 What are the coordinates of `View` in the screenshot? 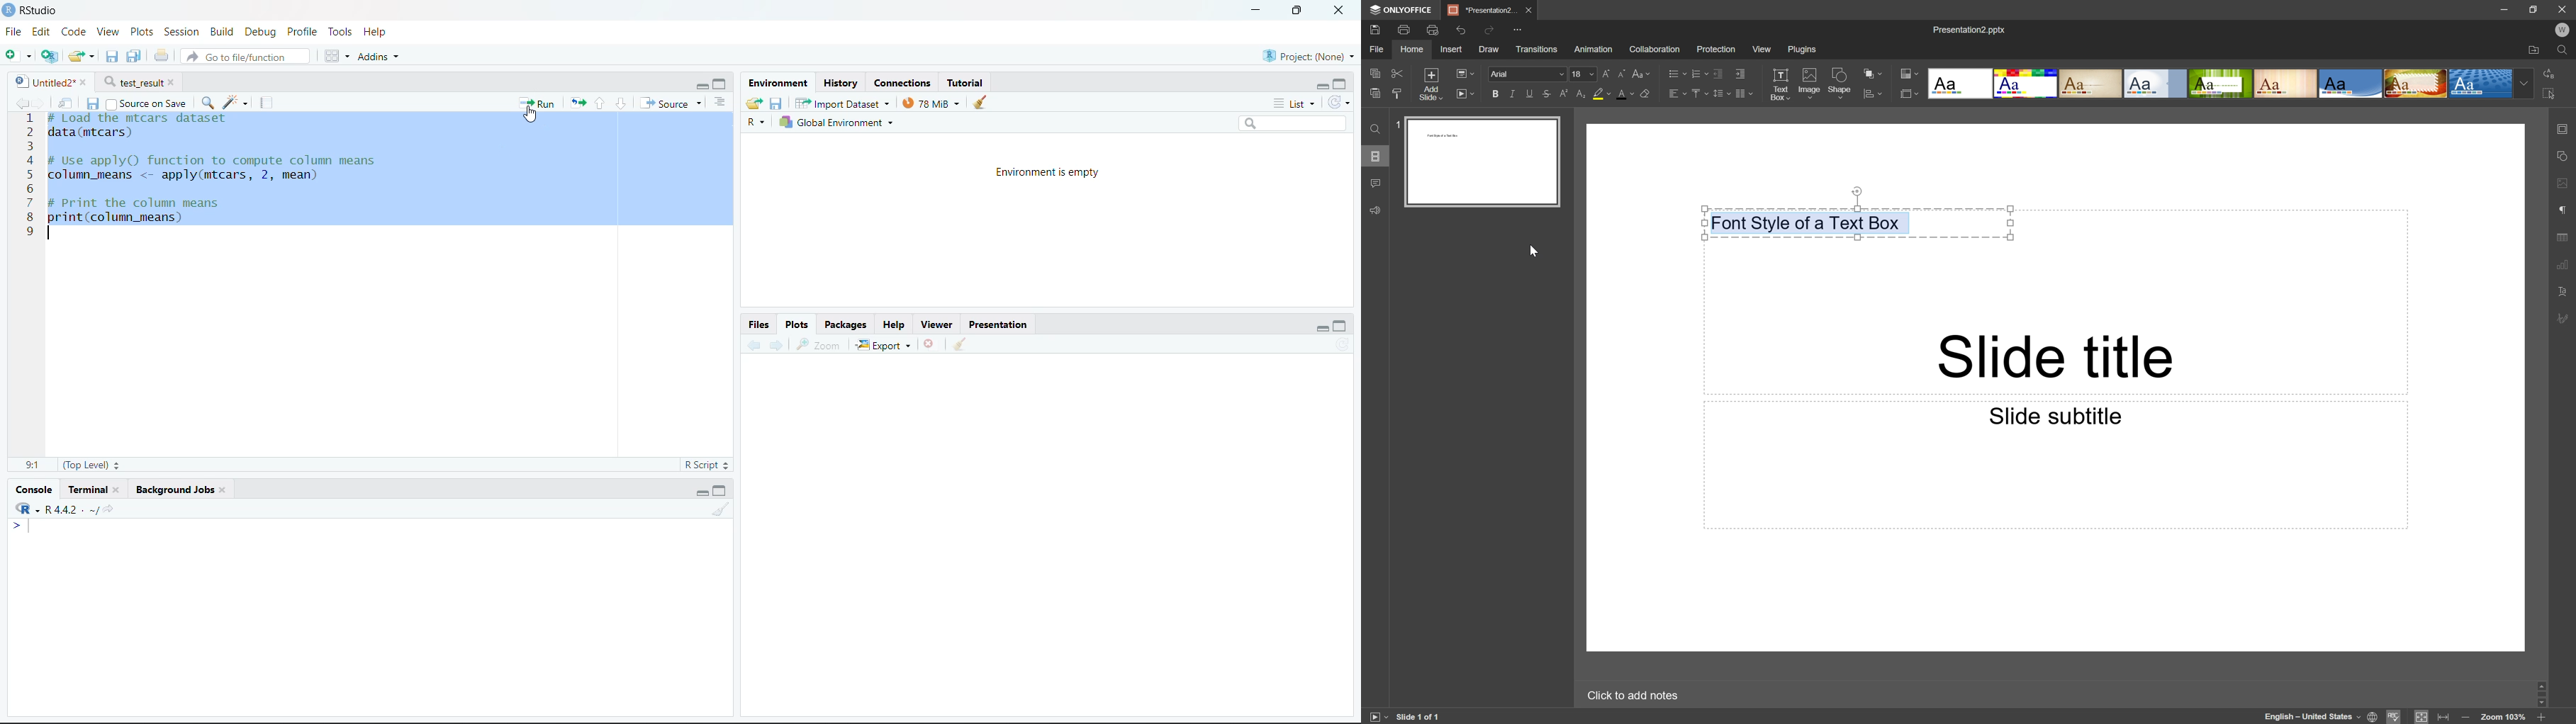 It's located at (1762, 47).